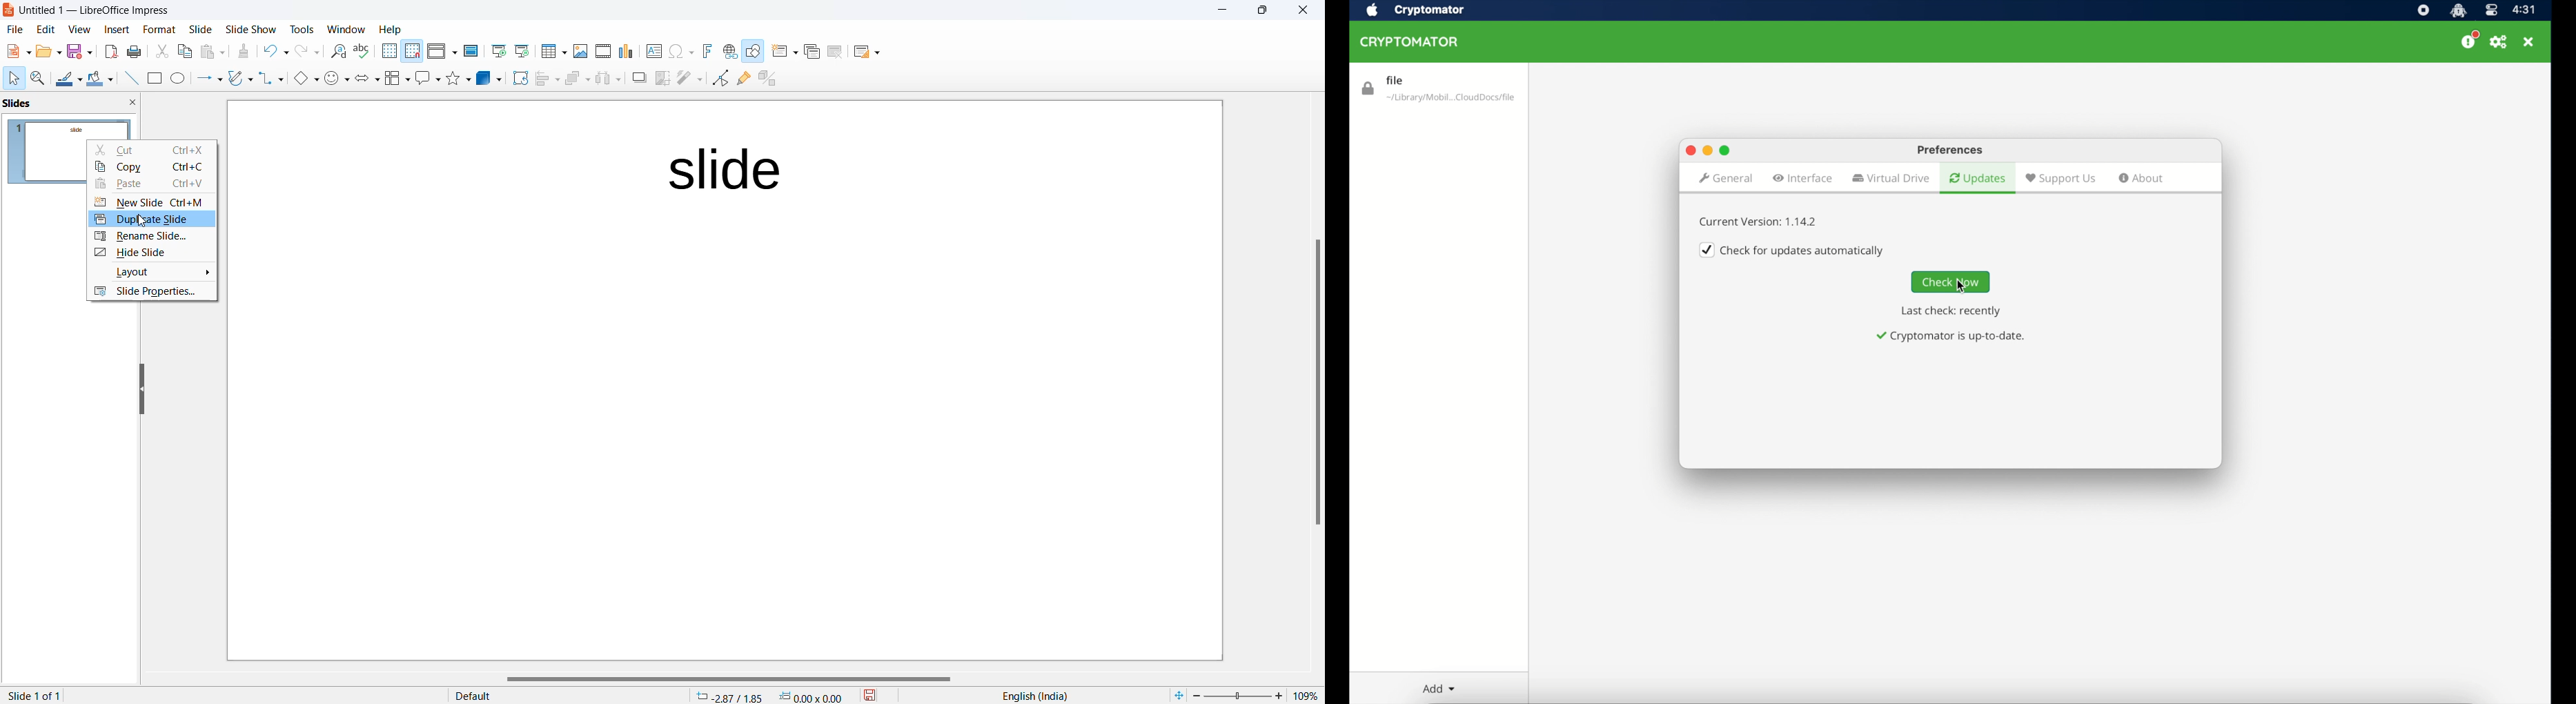  I want to click on Cut, so click(156, 149).